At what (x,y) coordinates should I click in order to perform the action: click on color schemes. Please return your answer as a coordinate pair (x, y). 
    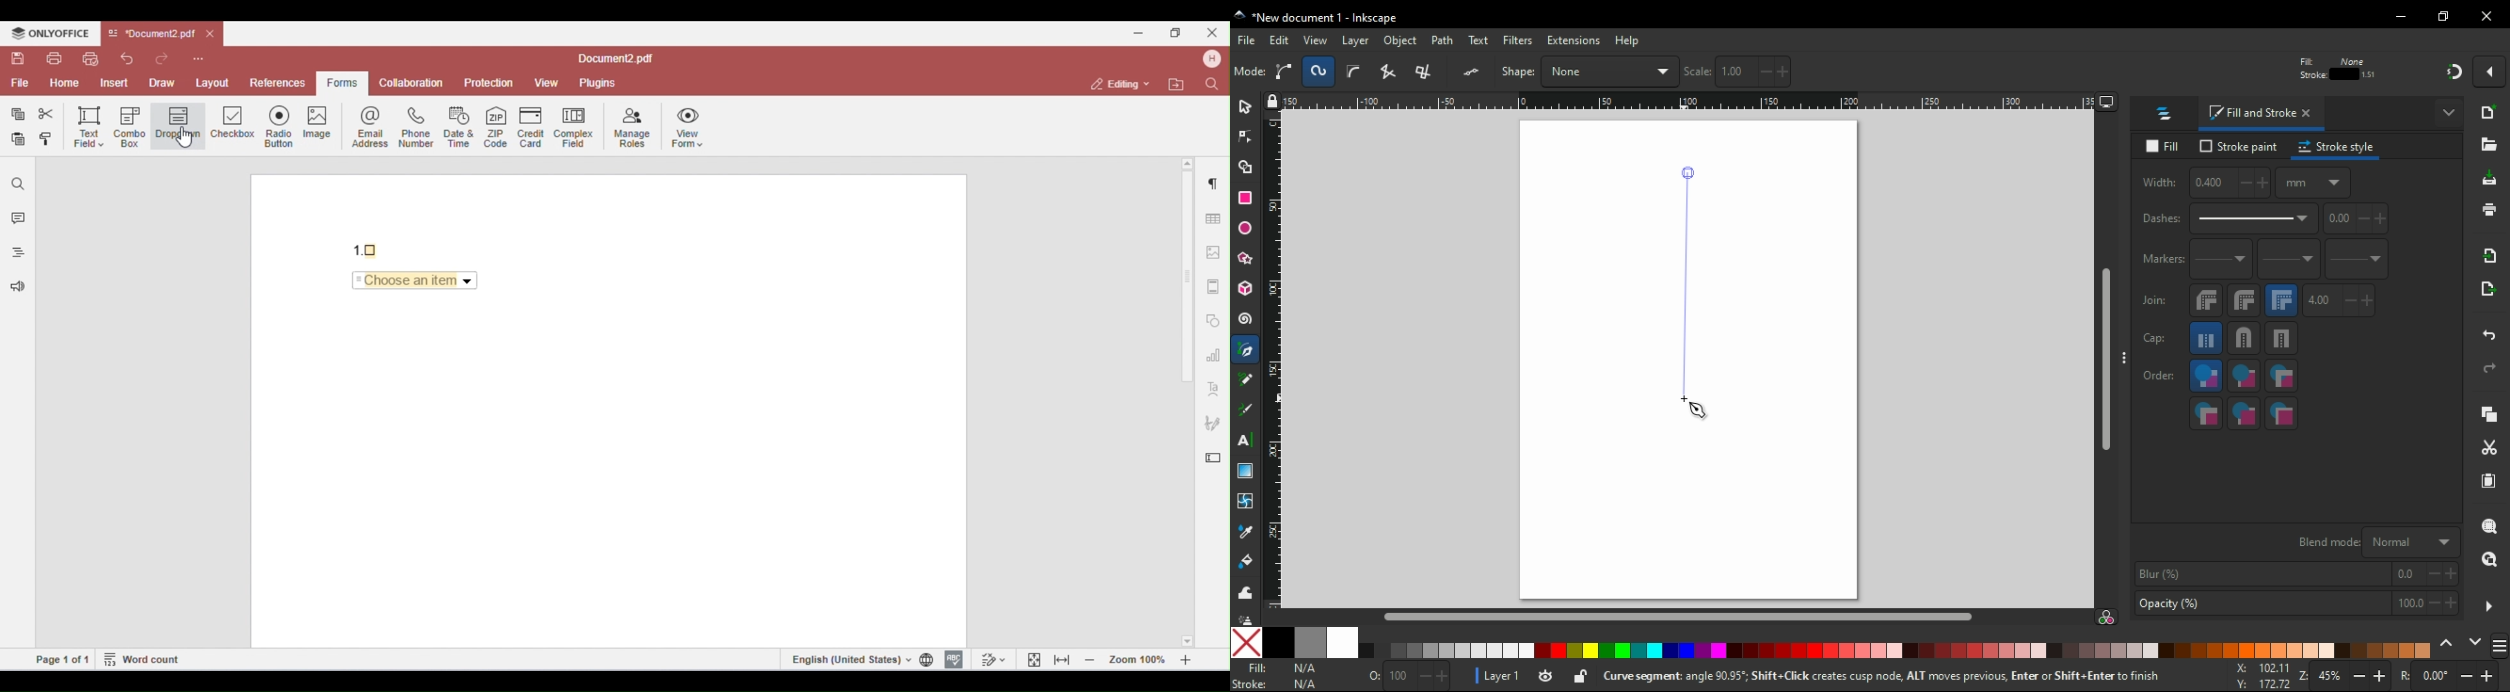
    Looking at the image, I should click on (2498, 649).